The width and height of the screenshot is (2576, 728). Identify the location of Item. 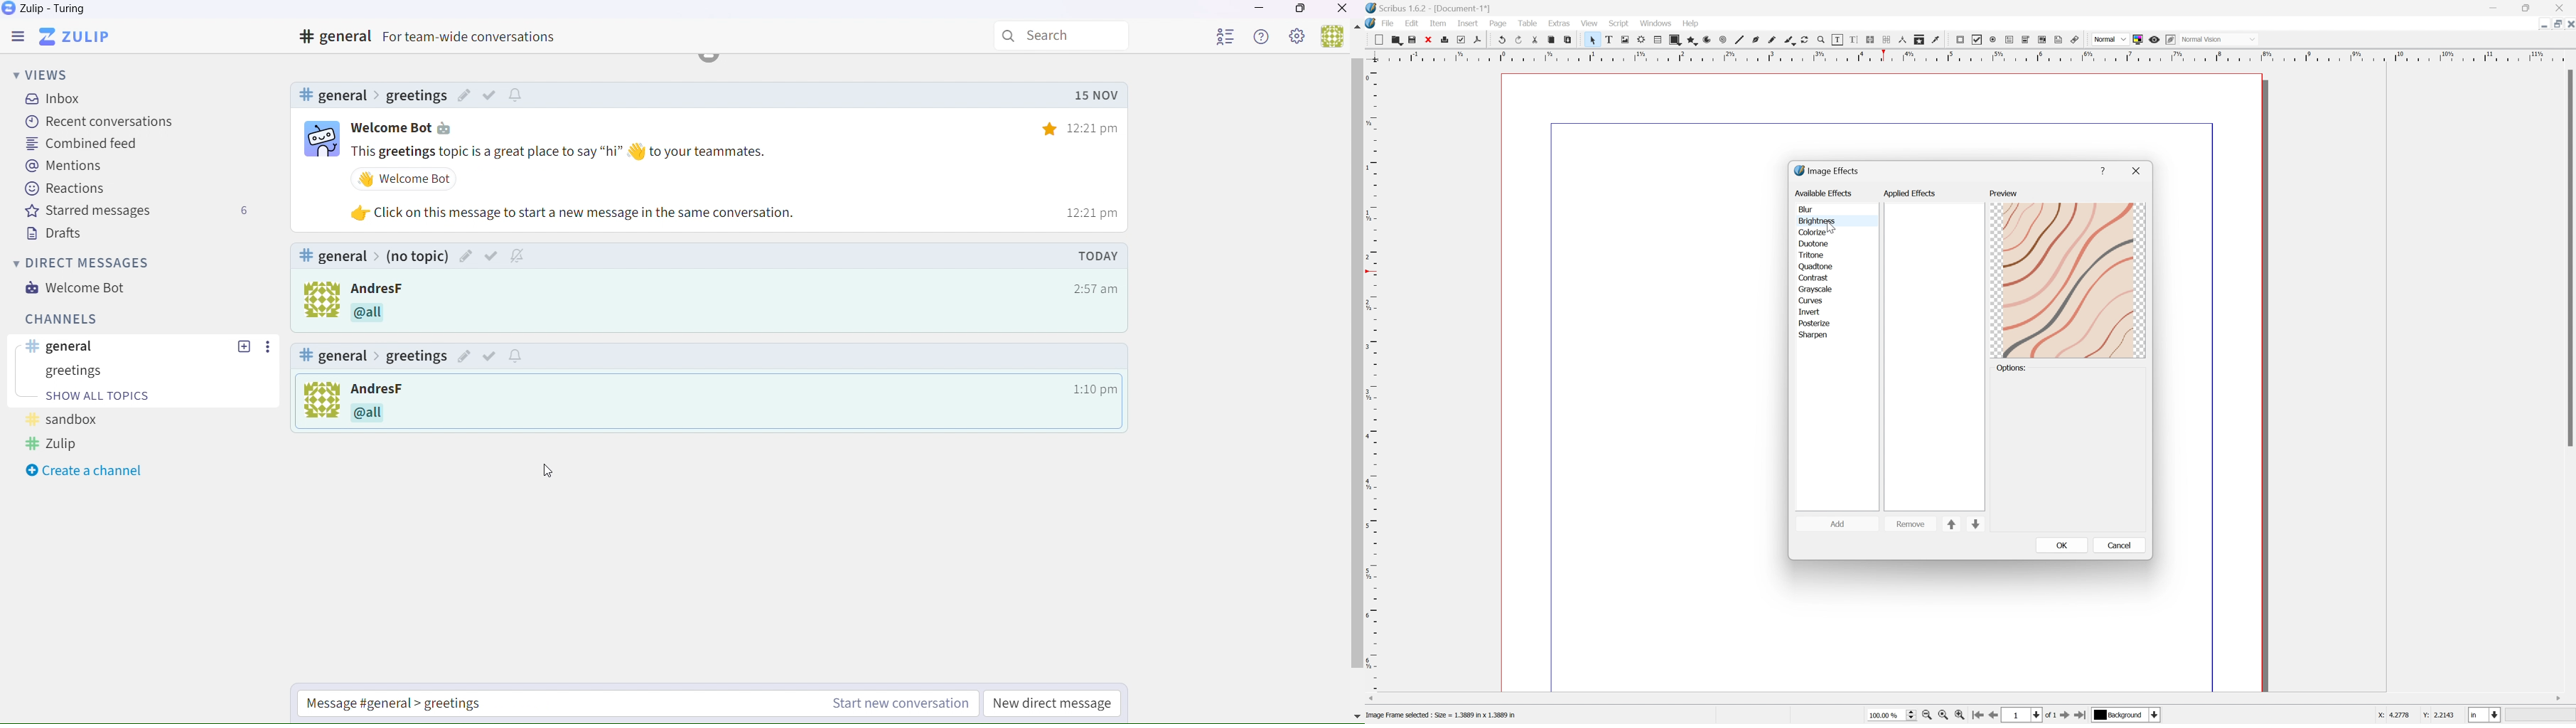
(1438, 23).